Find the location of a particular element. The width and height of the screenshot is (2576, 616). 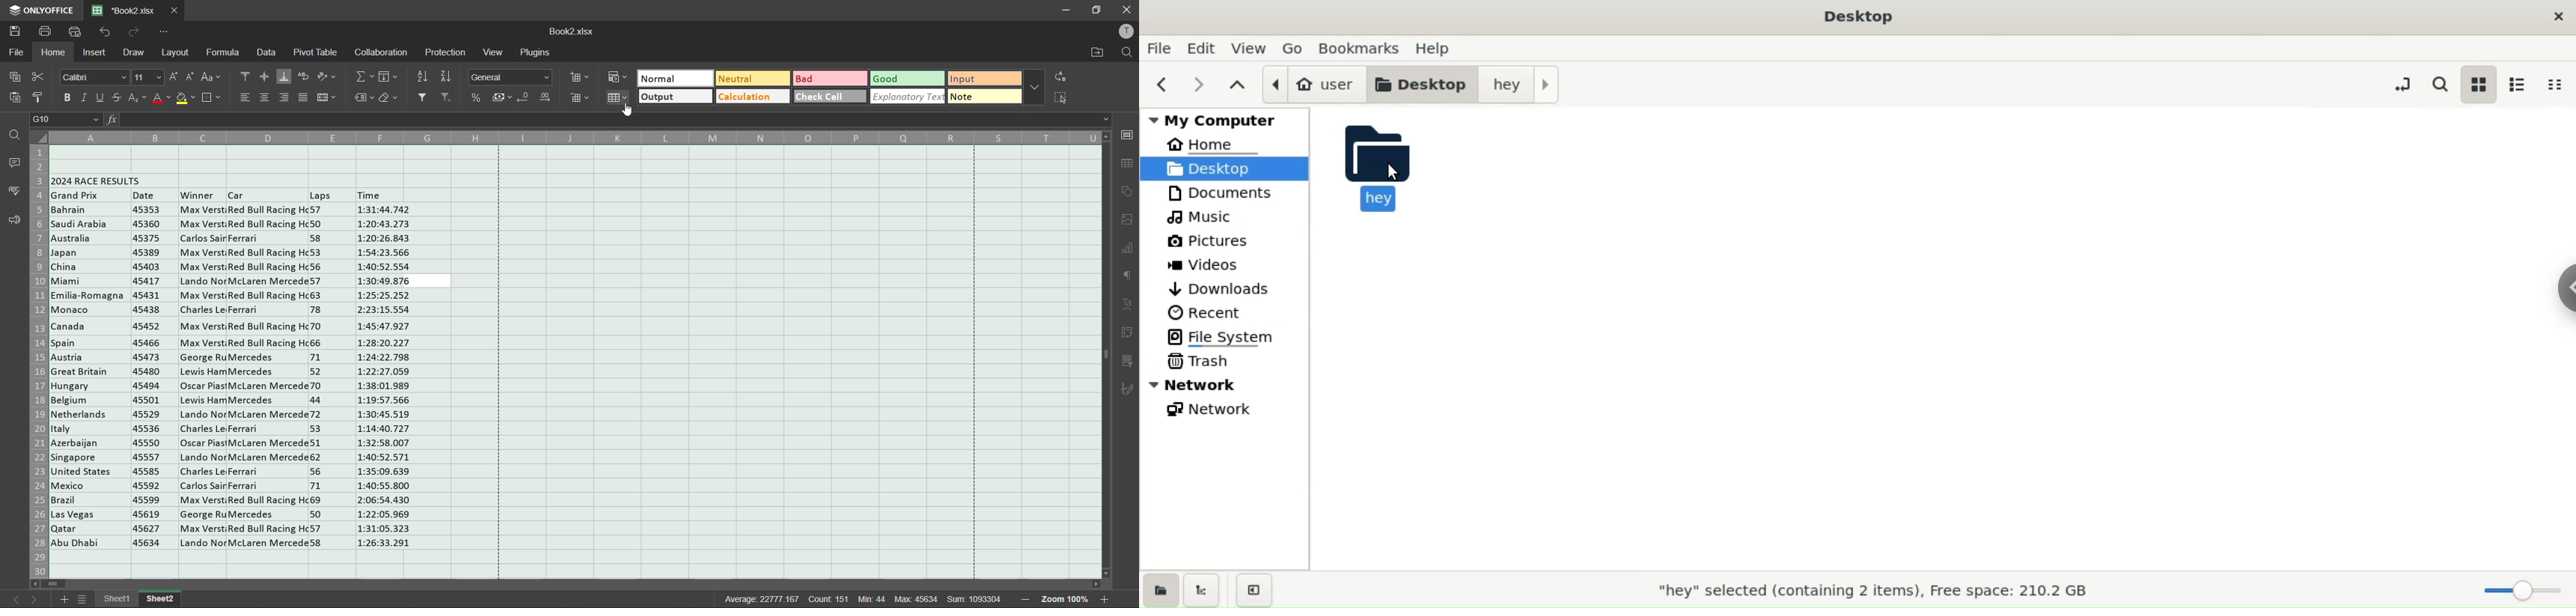

summation is located at coordinates (364, 77).